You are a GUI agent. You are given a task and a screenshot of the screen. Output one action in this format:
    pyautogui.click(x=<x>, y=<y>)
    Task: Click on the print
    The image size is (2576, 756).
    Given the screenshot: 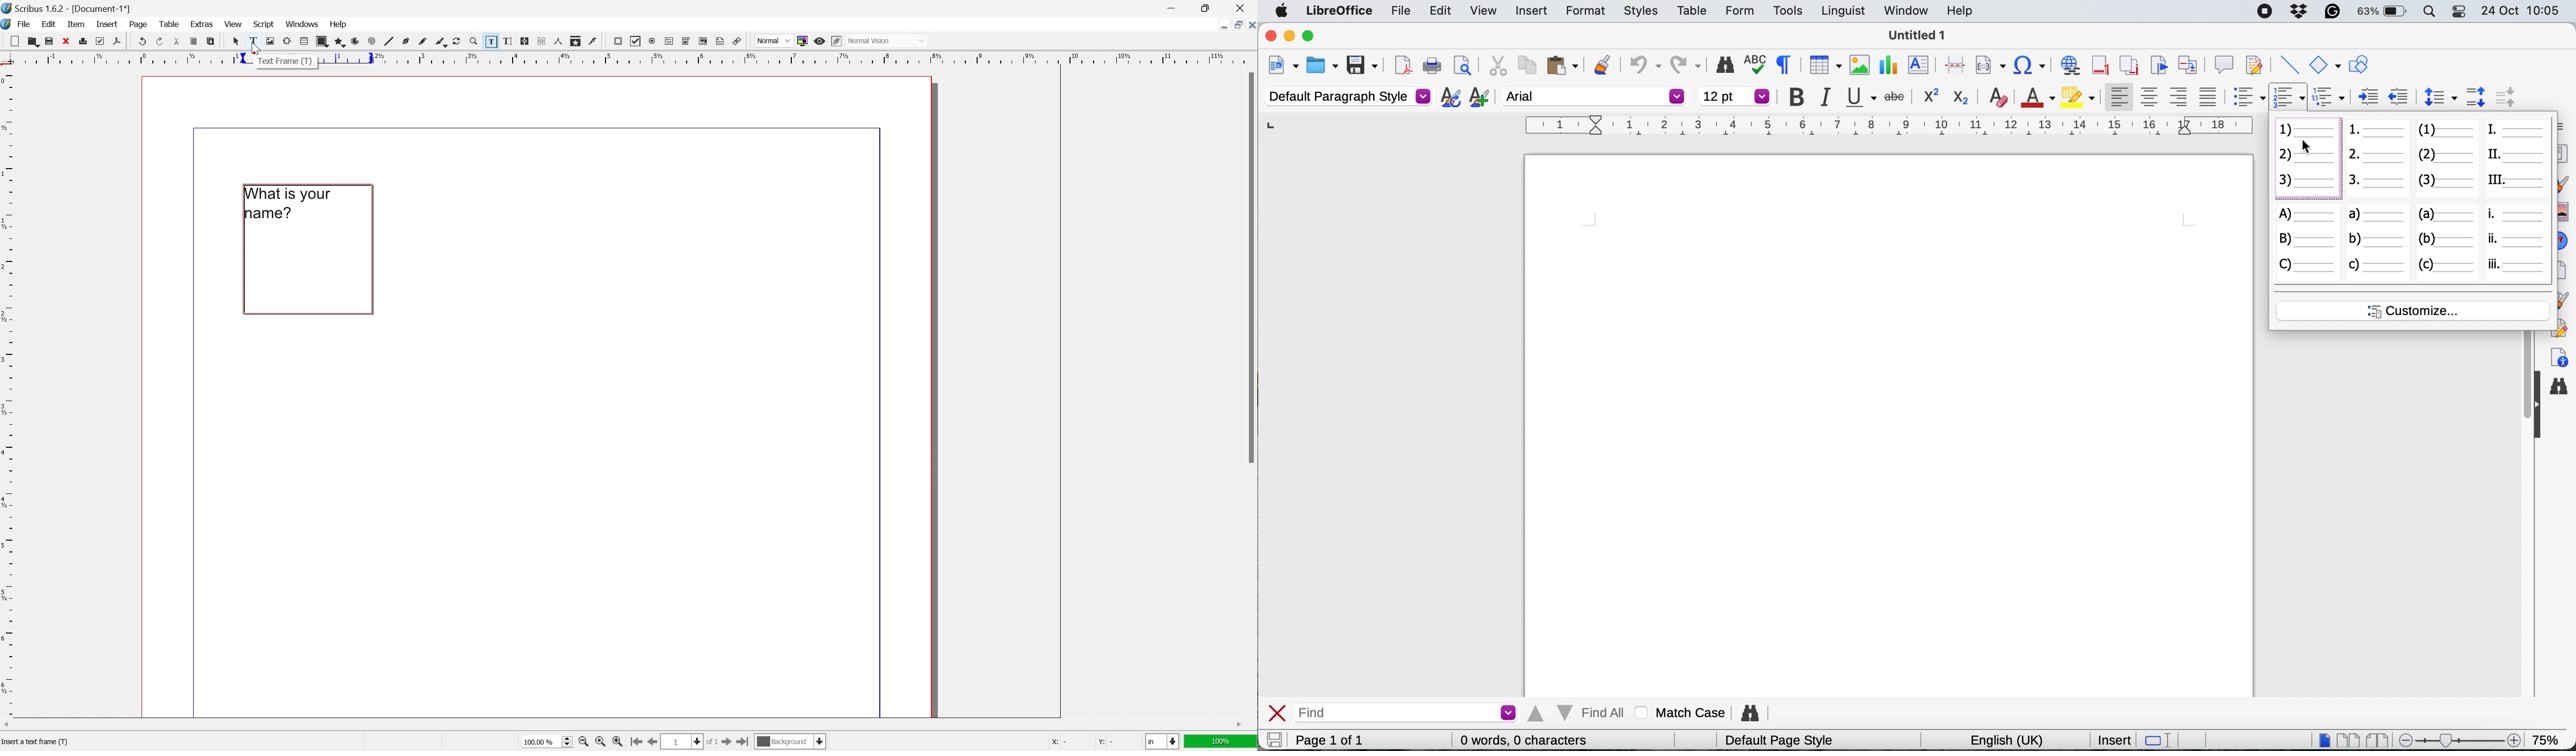 What is the action you would take?
    pyautogui.click(x=84, y=40)
    